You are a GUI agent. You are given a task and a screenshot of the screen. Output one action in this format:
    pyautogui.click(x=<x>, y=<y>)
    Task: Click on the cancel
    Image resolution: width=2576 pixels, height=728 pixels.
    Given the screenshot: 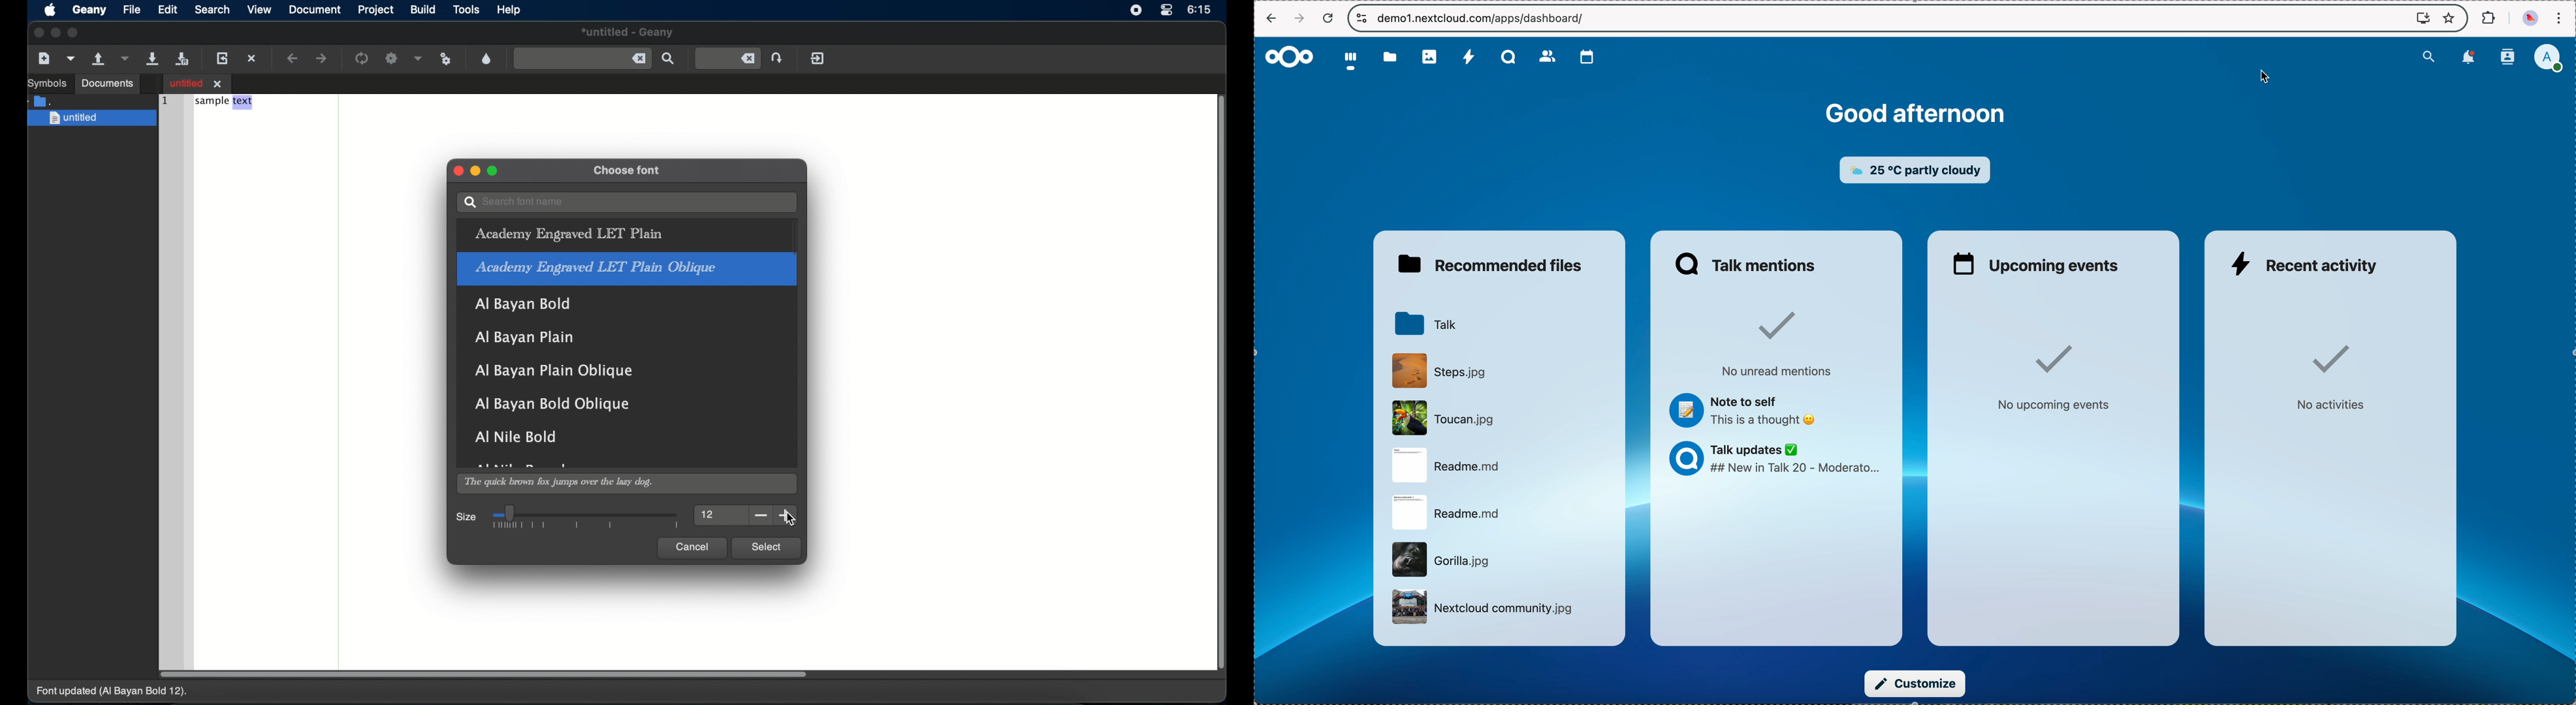 What is the action you would take?
    pyautogui.click(x=692, y=548)
    